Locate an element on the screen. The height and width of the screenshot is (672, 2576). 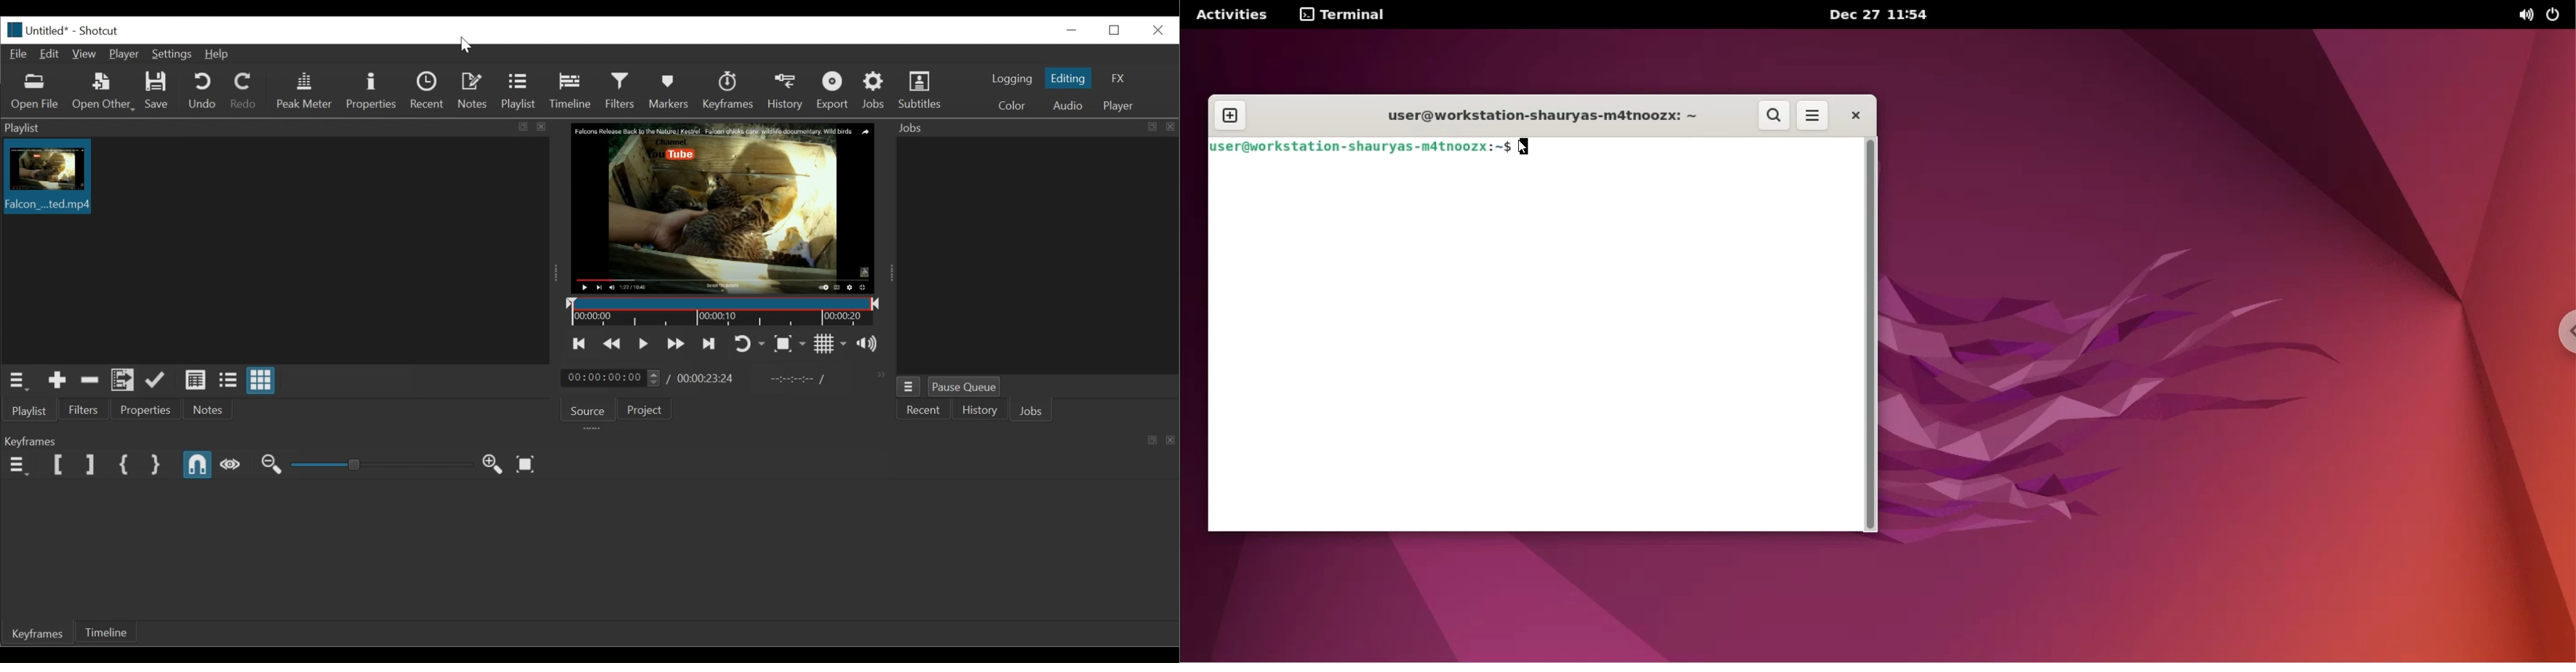
Toggle zoom is located at coordinates (791, 346).